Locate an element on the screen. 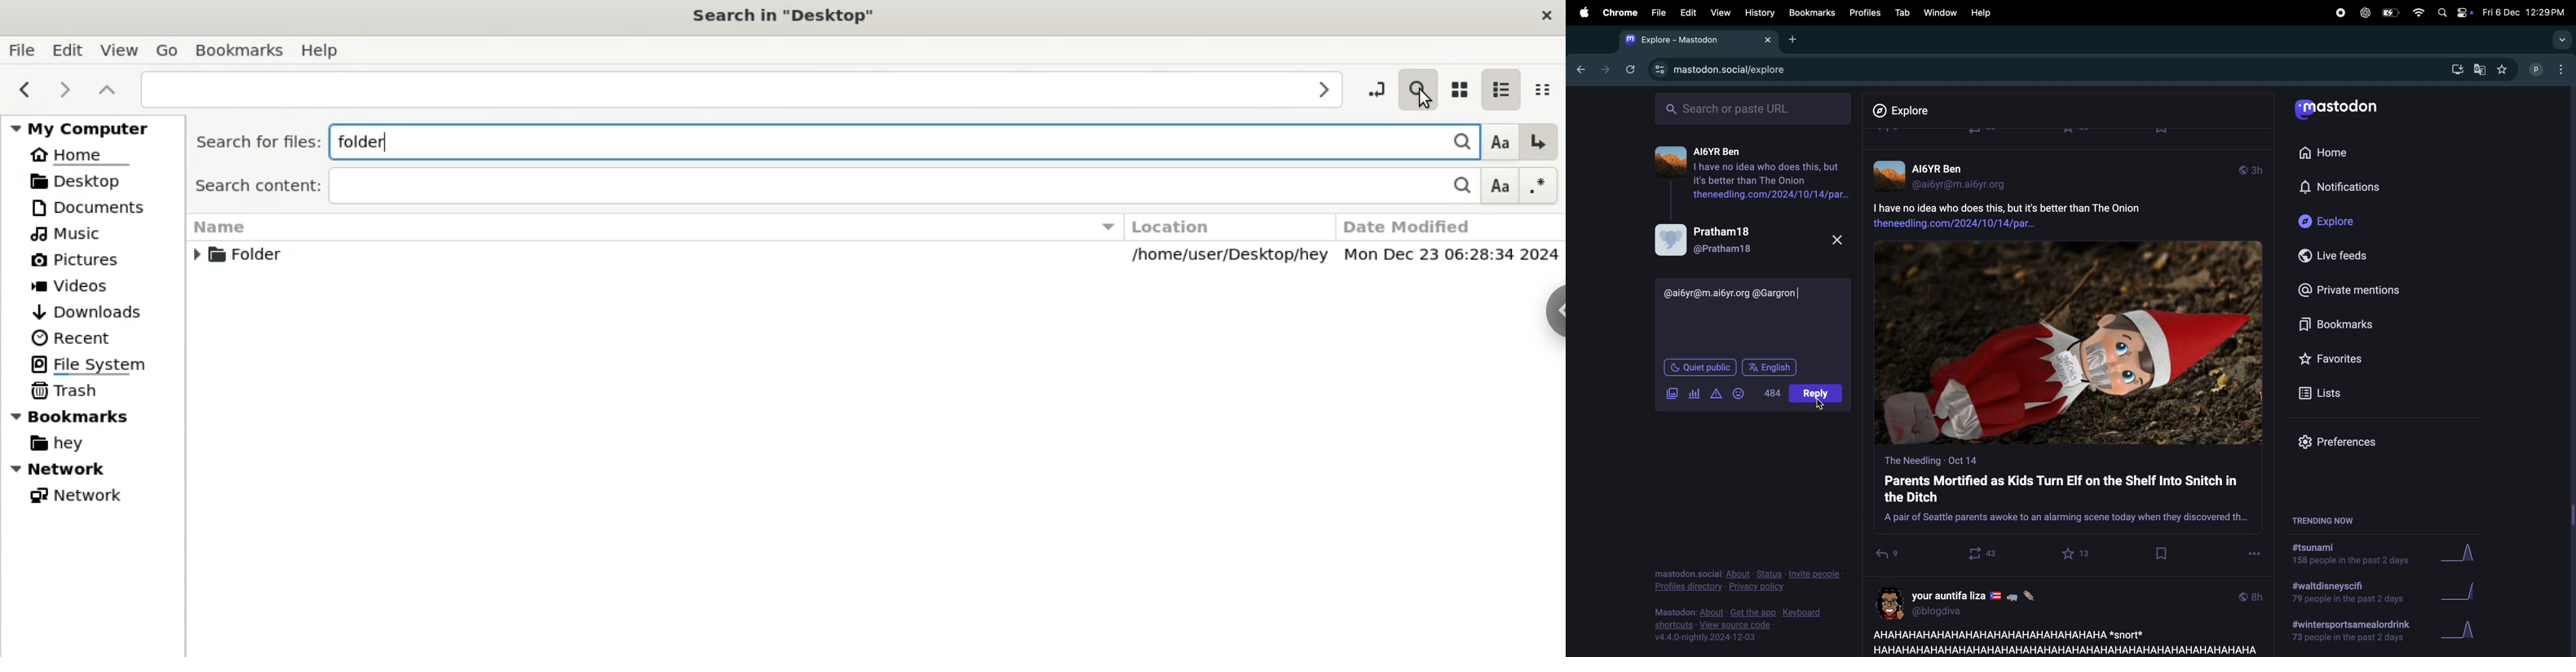  private mentions is located at coordinates (2348, 289).